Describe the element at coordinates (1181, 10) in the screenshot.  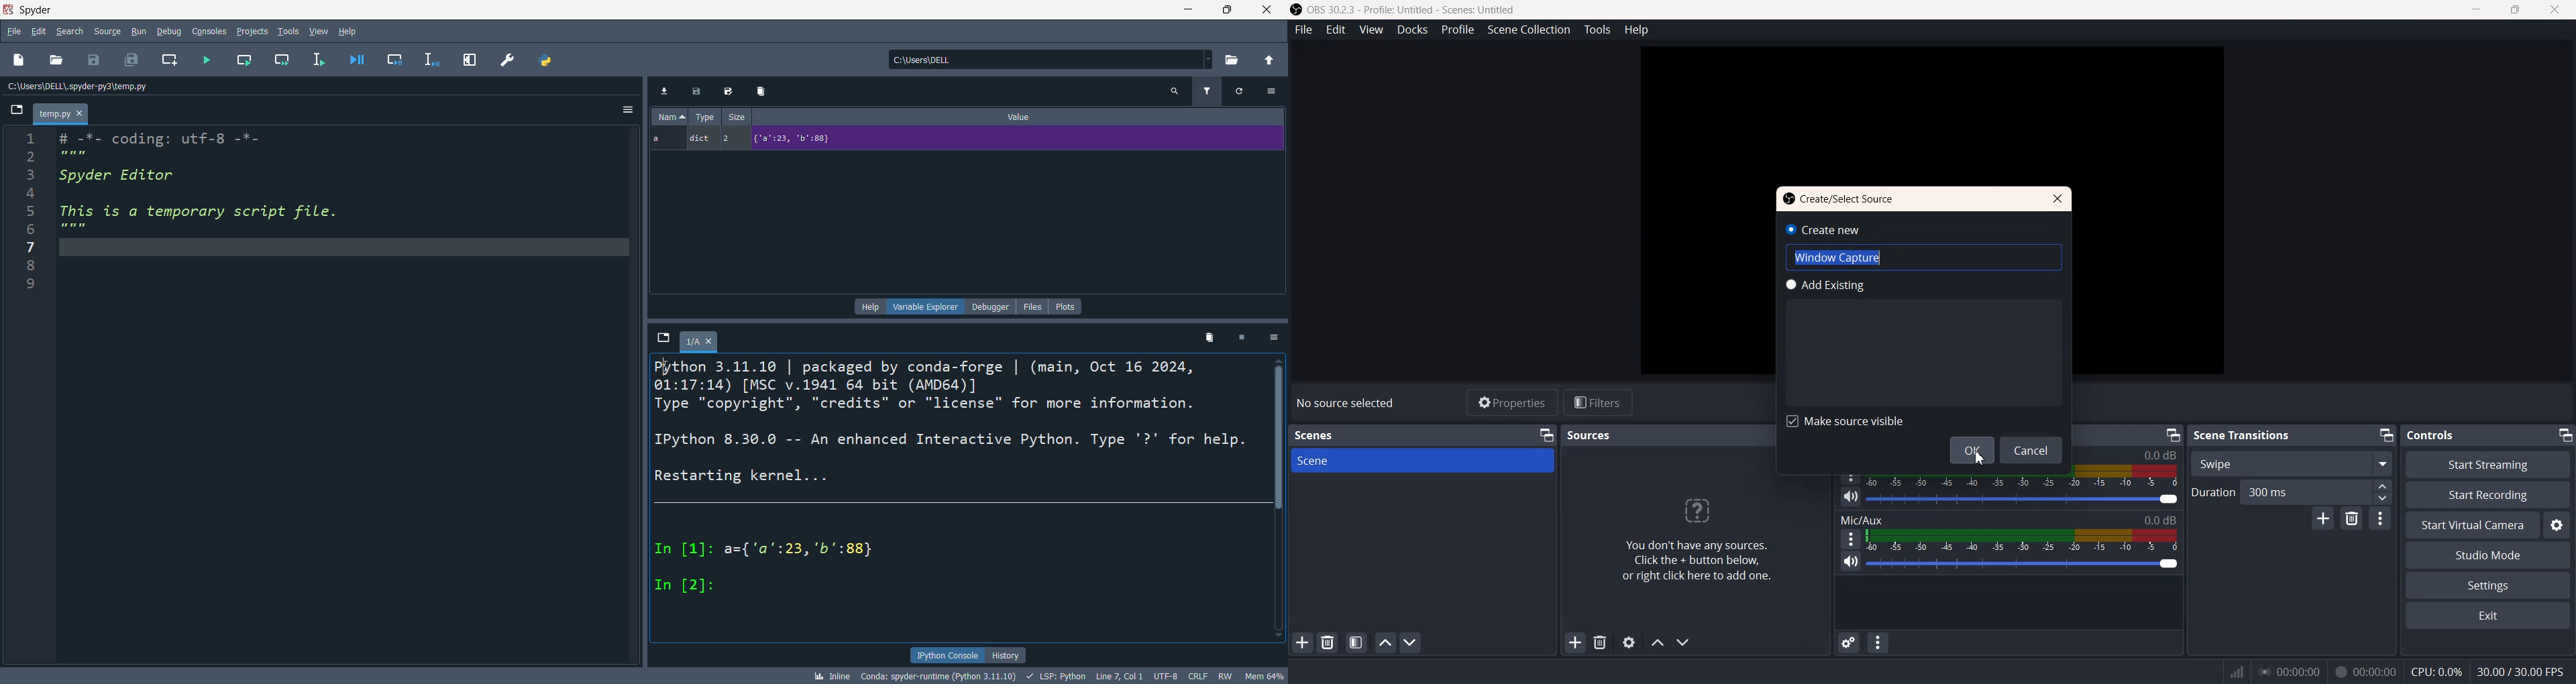
I see `minimize` at that location.